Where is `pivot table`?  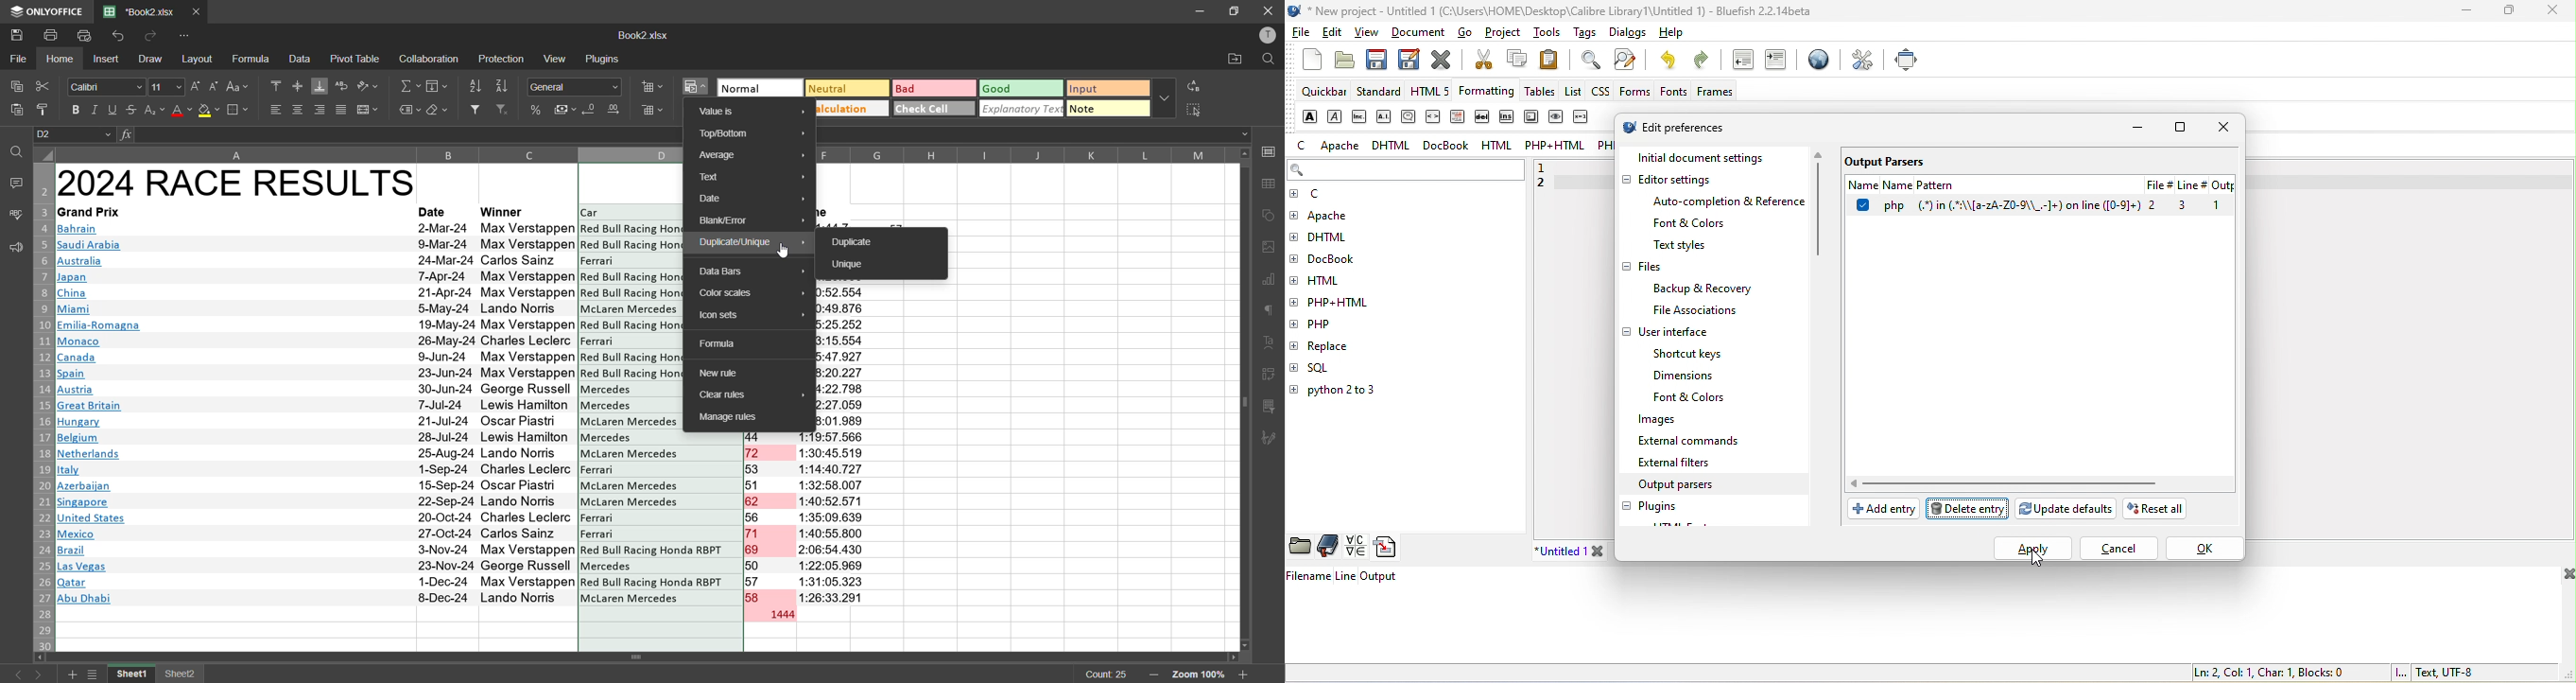
pivot table is located at coordinates (356, 58).